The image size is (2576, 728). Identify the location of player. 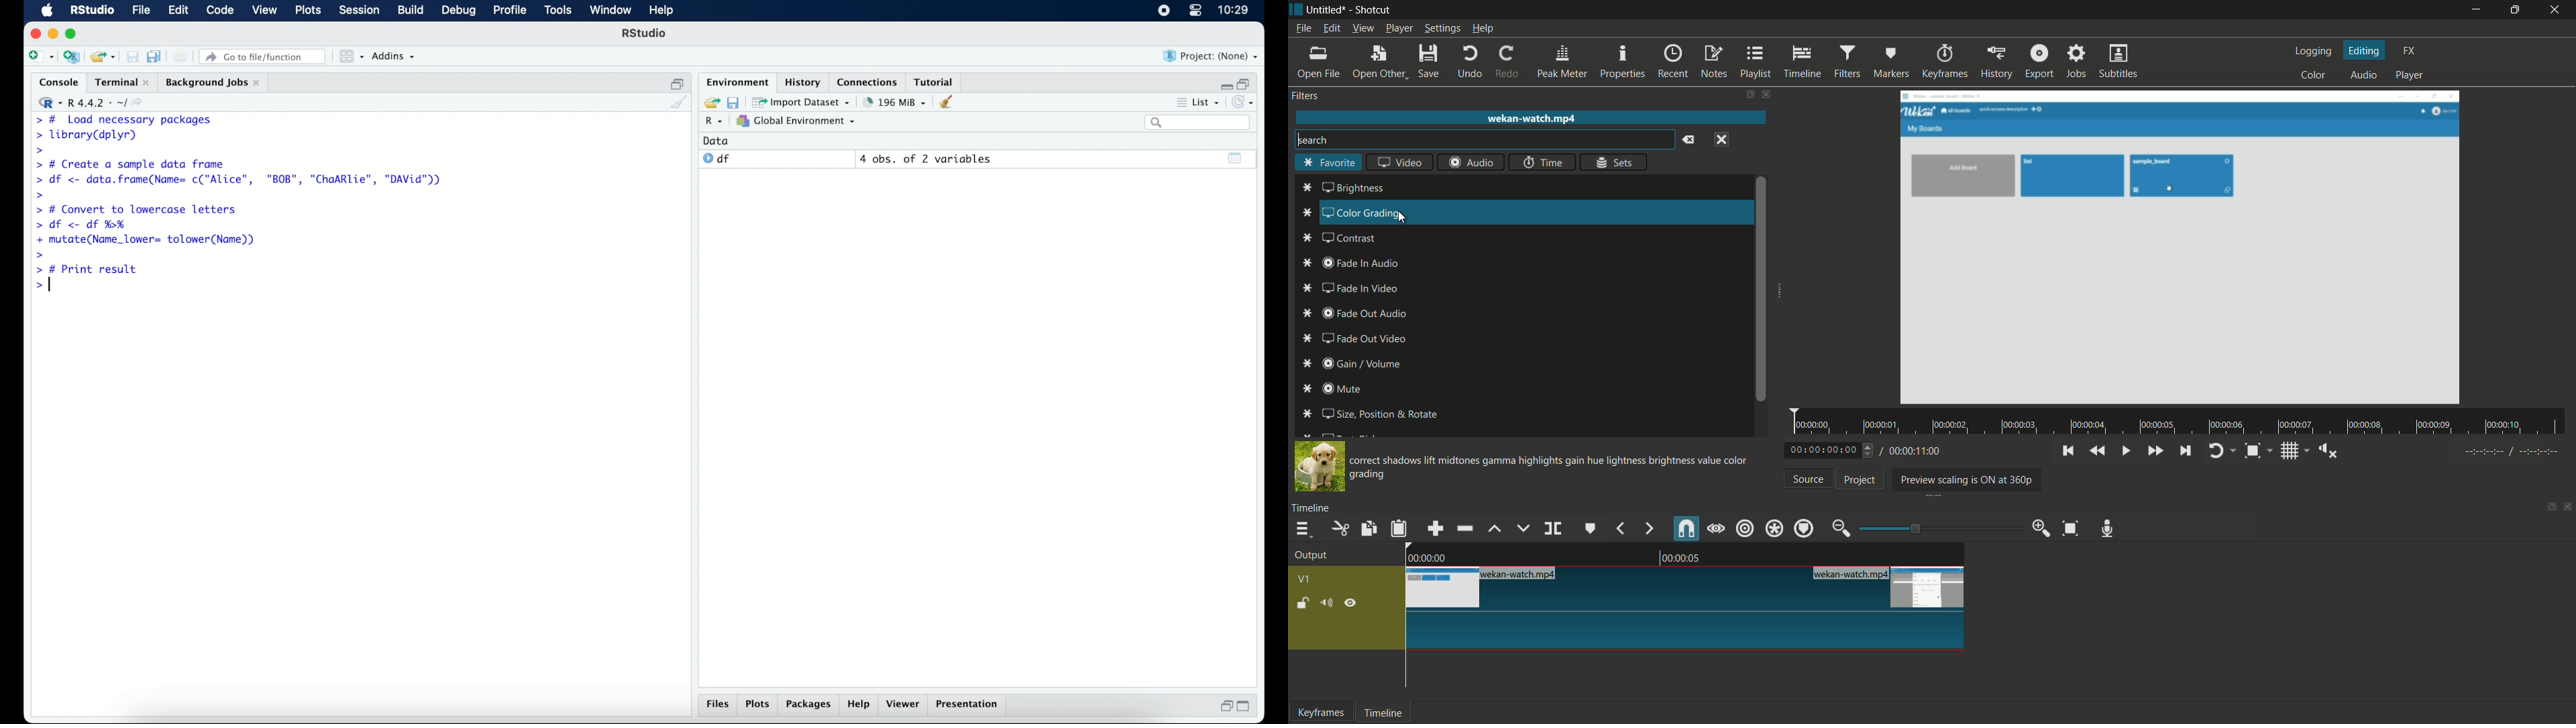
(2412, 75).